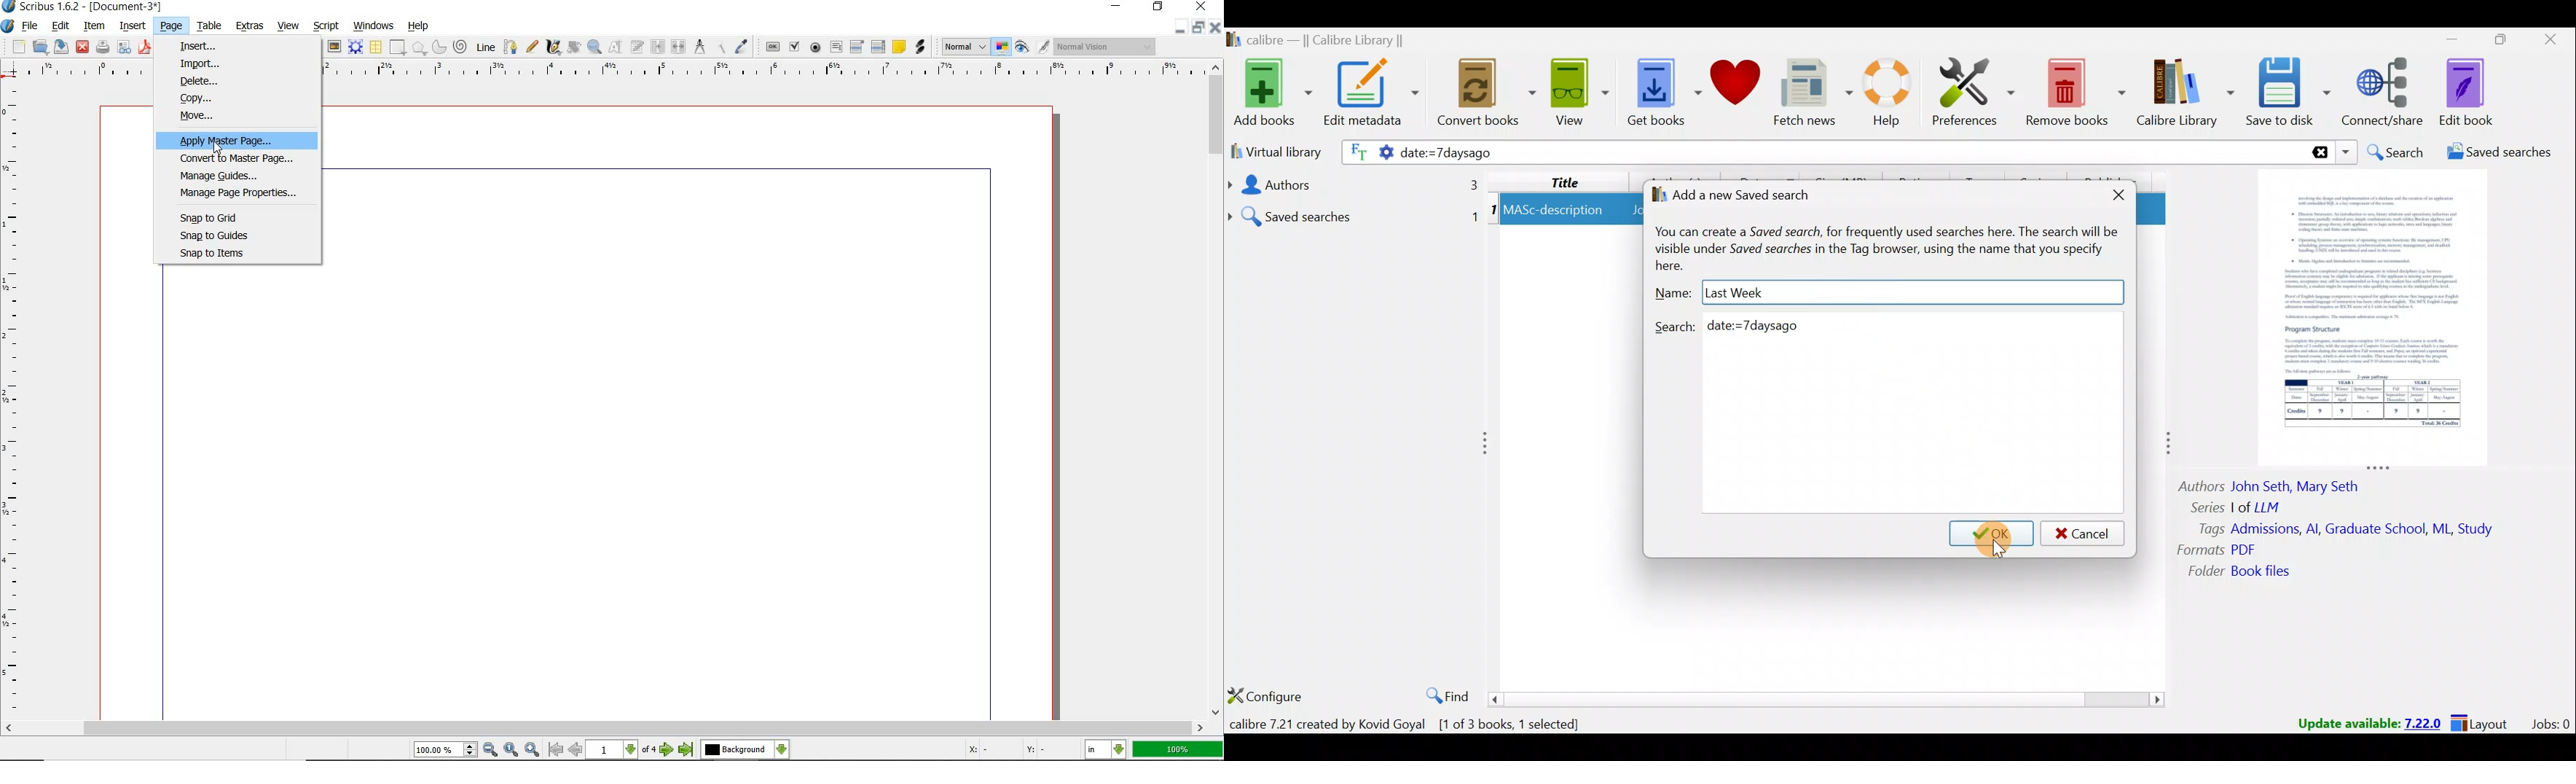 The image size is (2576, 784). I want to click on snap to guides, so click(228, 236).